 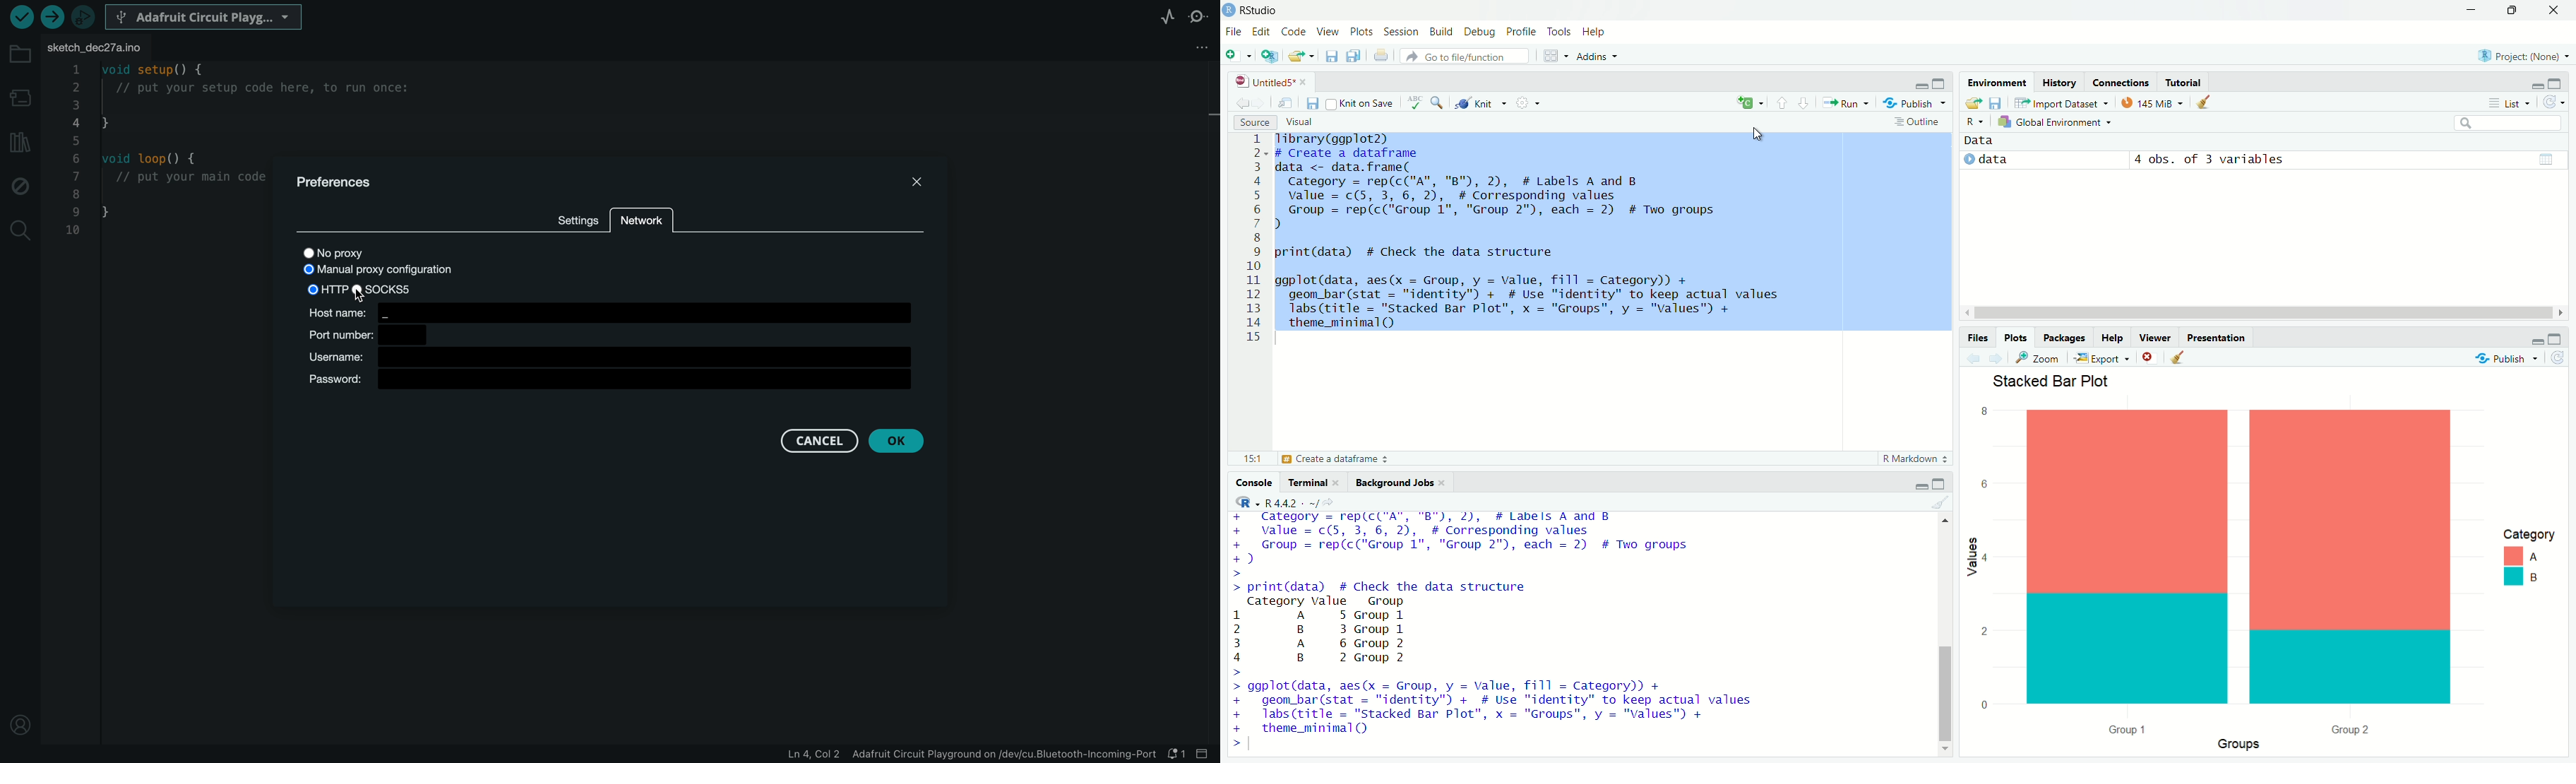 What do you see at coordinates (1975, 121) in the screenshot?
I see `R` at bounding box center [1975, 121].